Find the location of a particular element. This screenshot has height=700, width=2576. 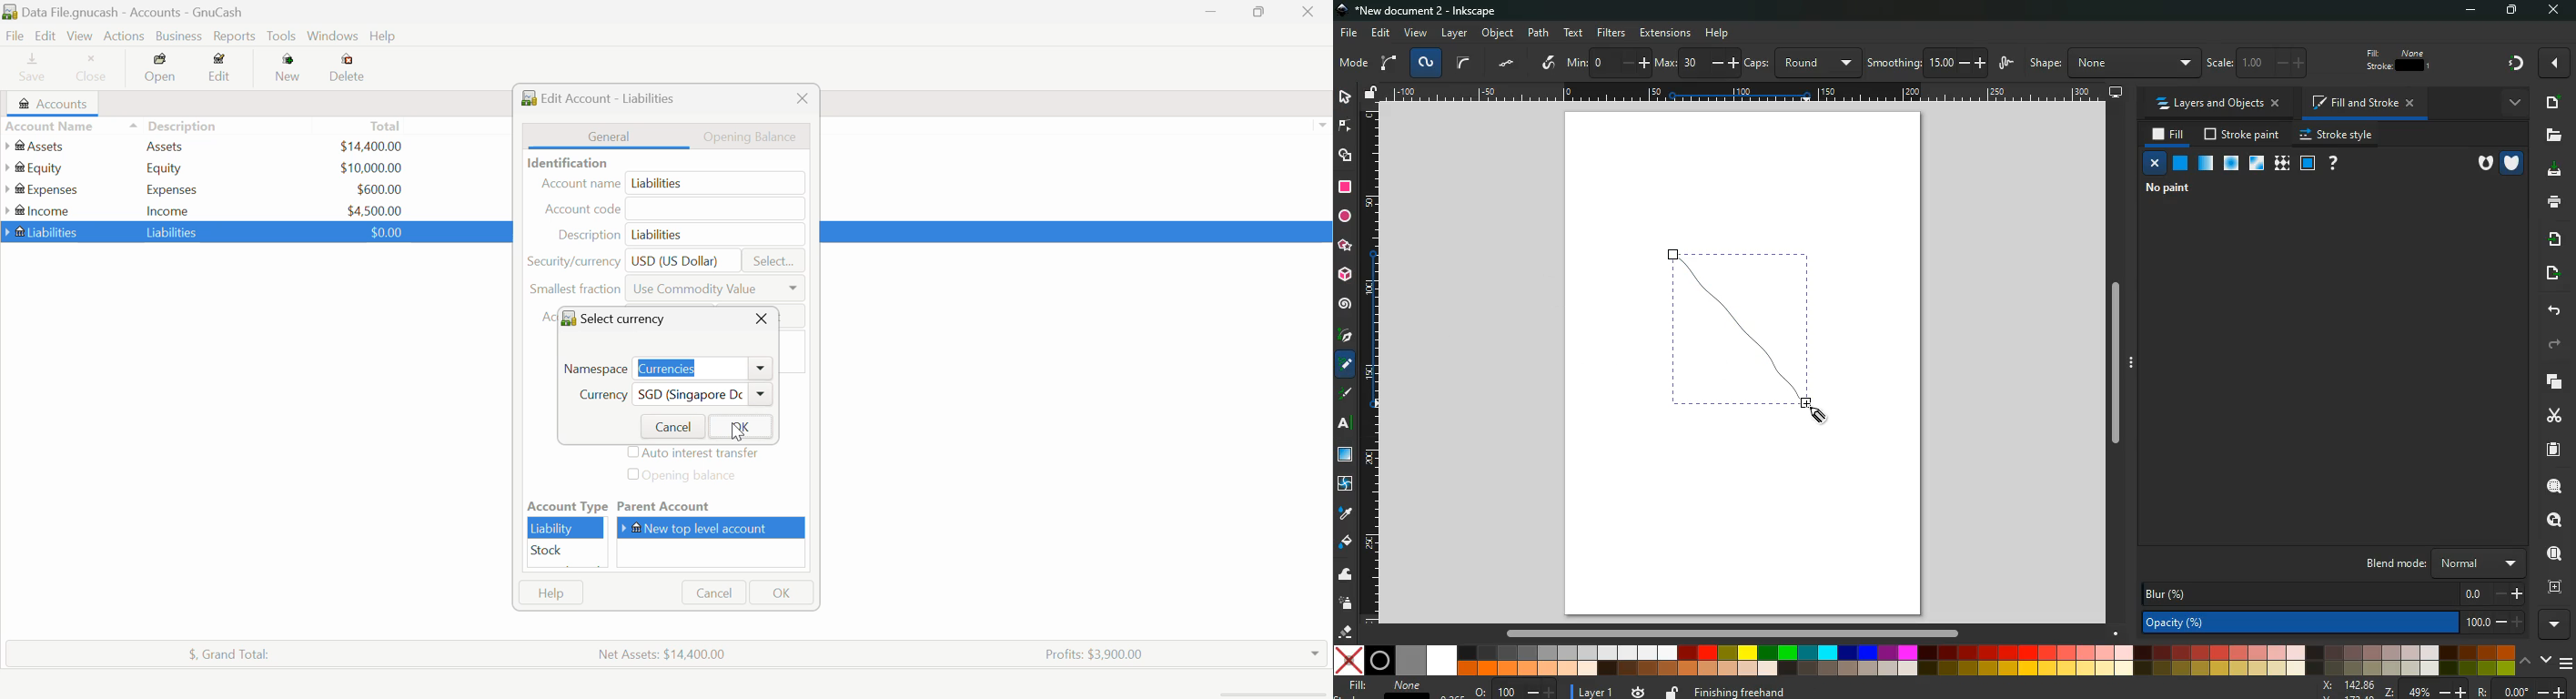

arc is located at coordinates (1389, 64).